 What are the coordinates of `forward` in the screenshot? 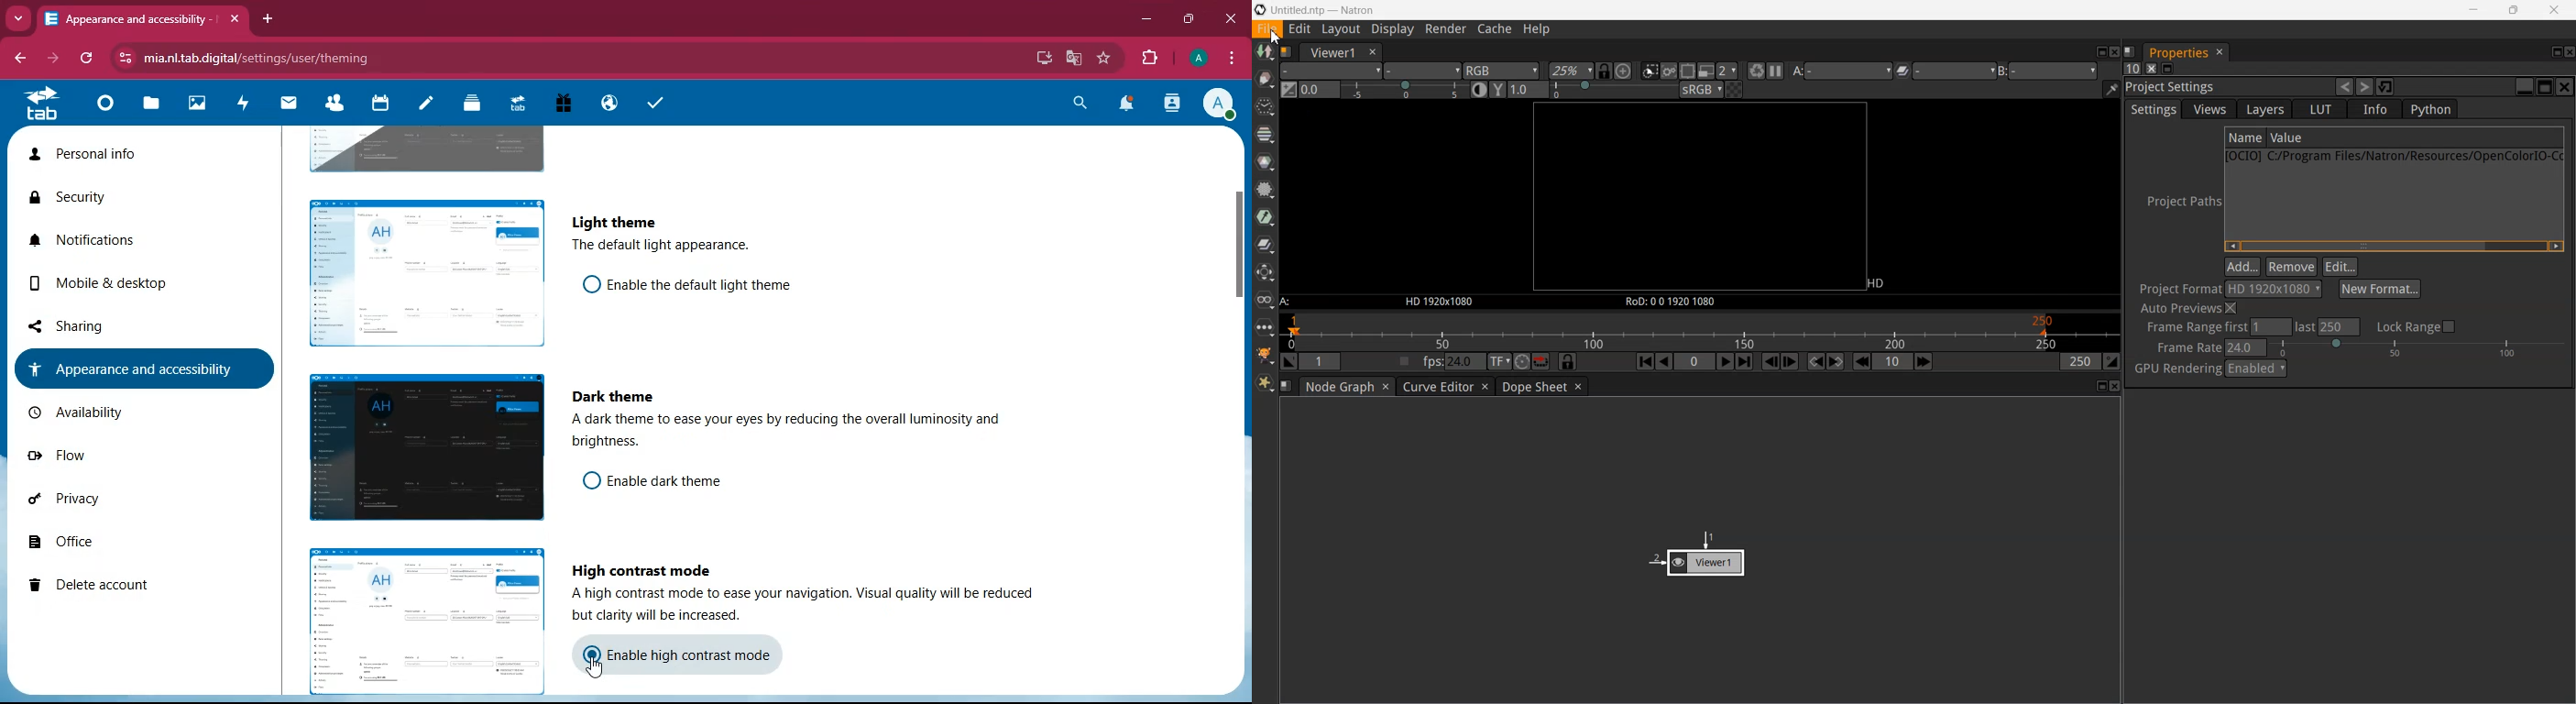 It's located at (55, 60).